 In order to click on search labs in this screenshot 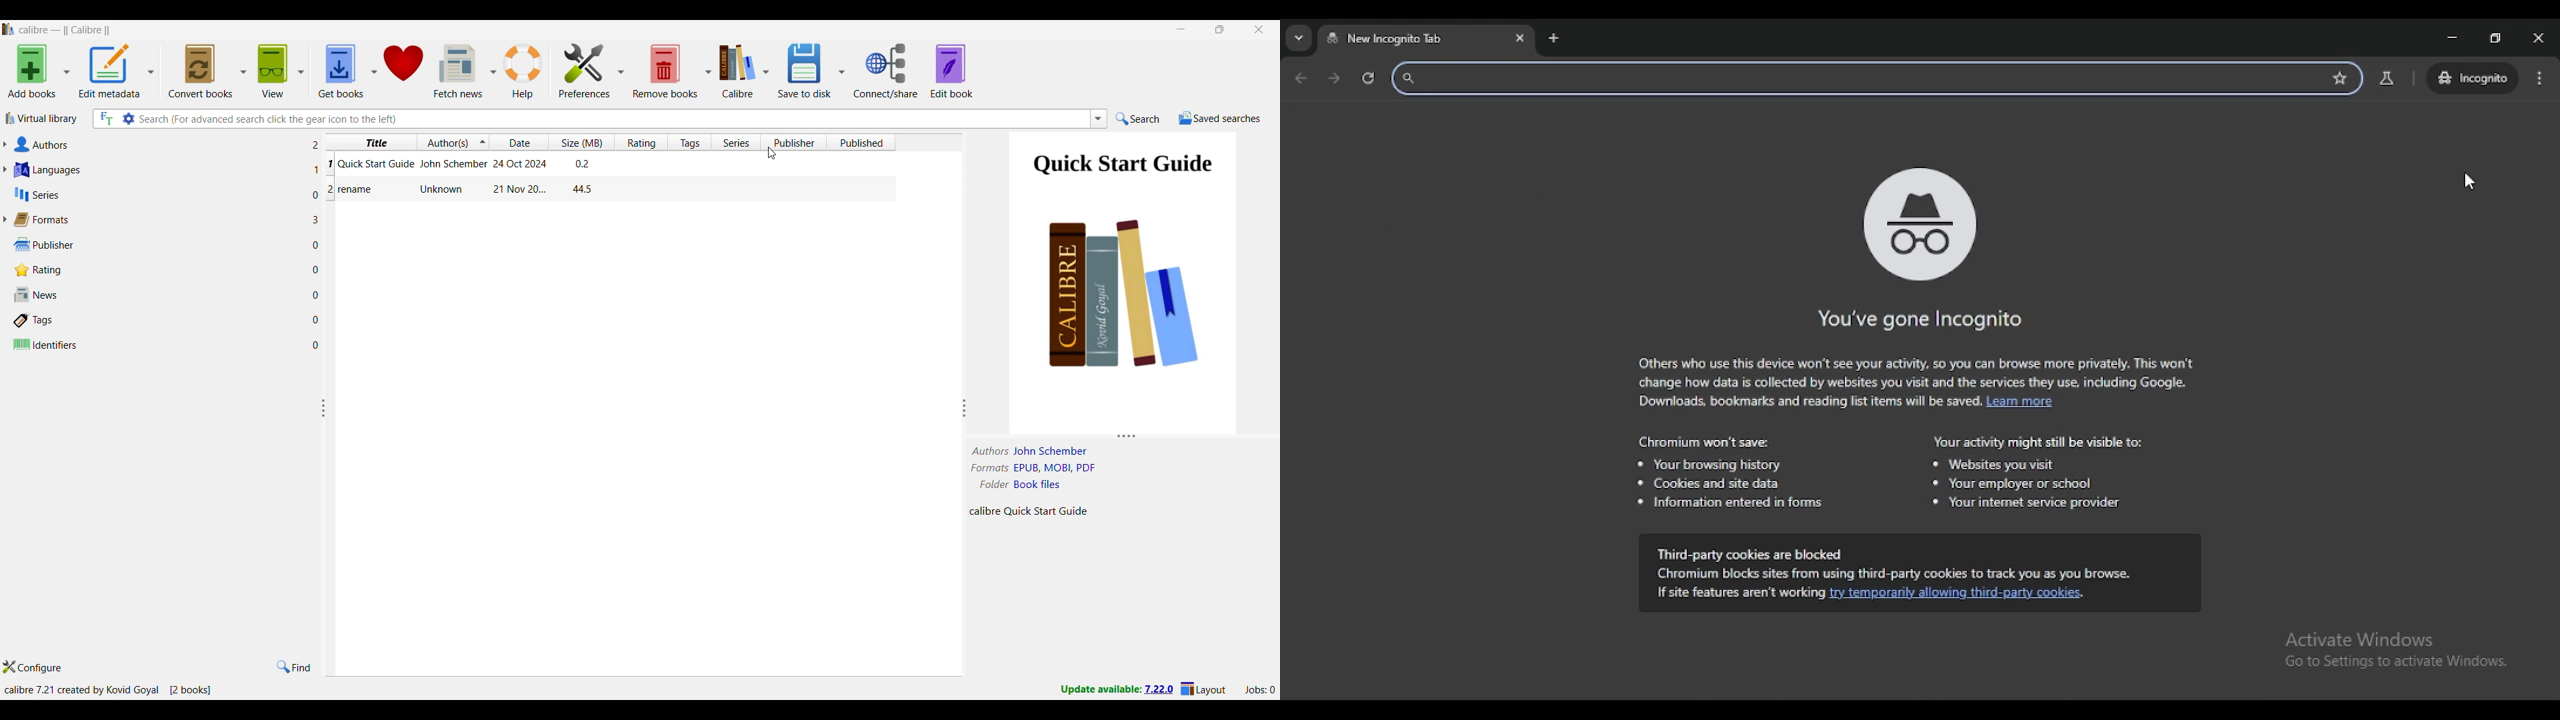, I will do `click(2387, 78)`.